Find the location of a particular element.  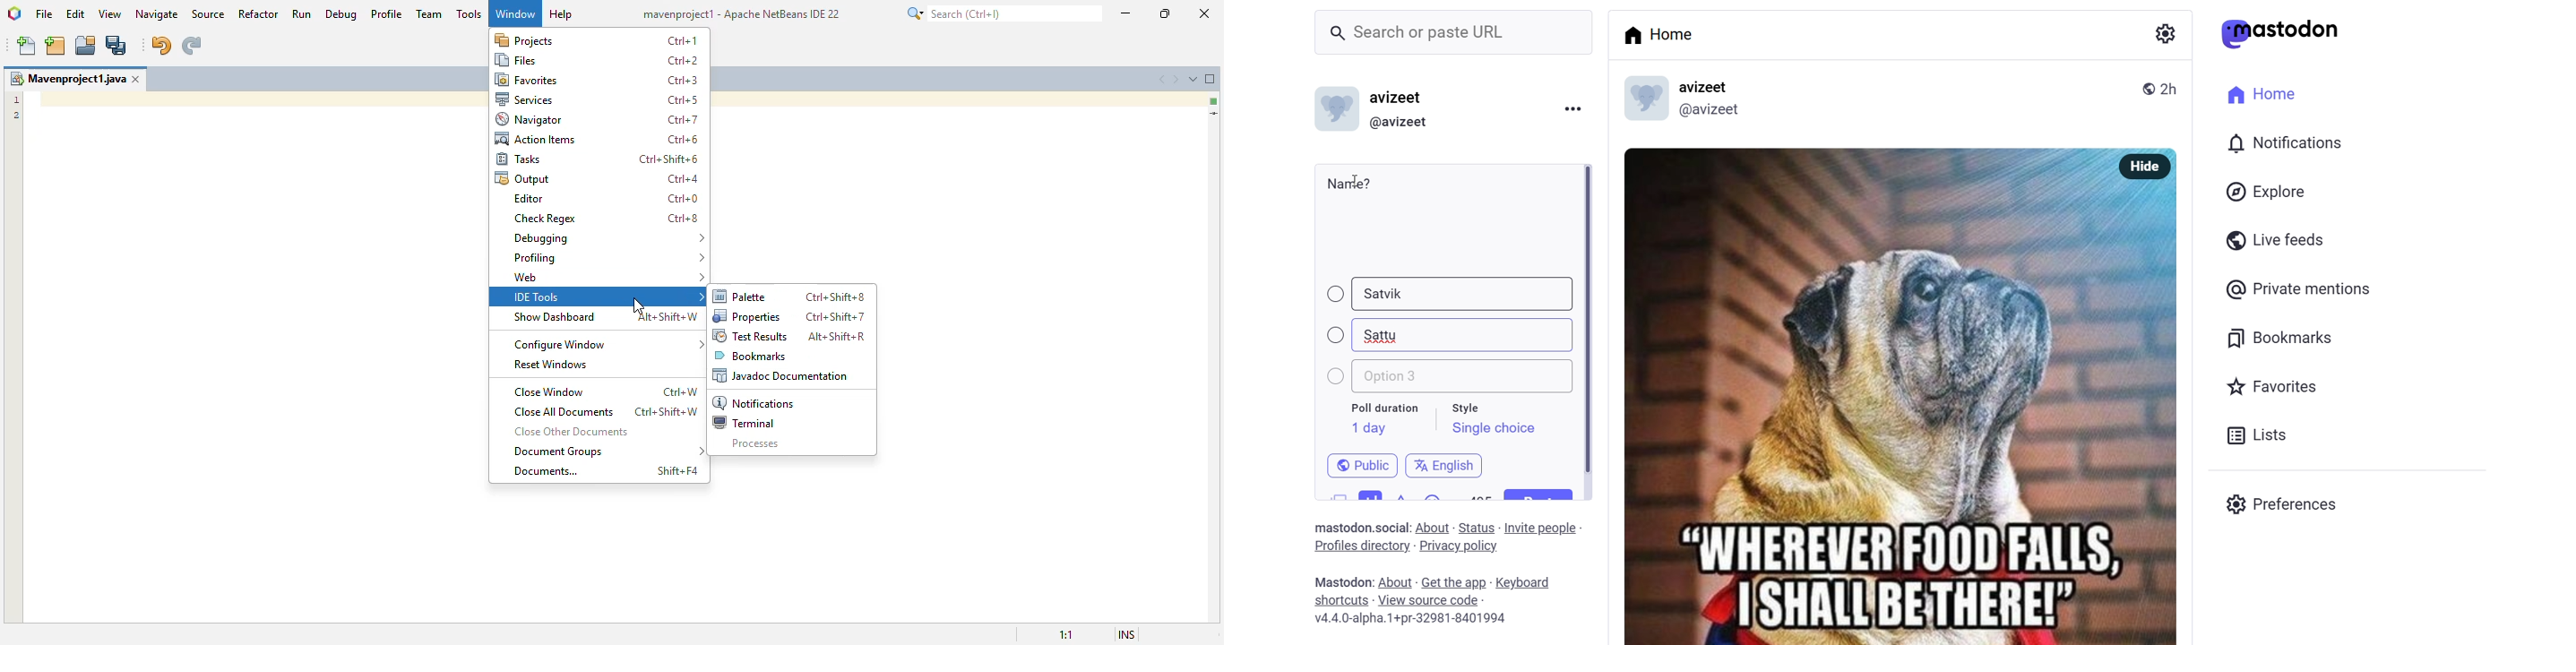

shortcut for close window is located at coordinates (681, 391).